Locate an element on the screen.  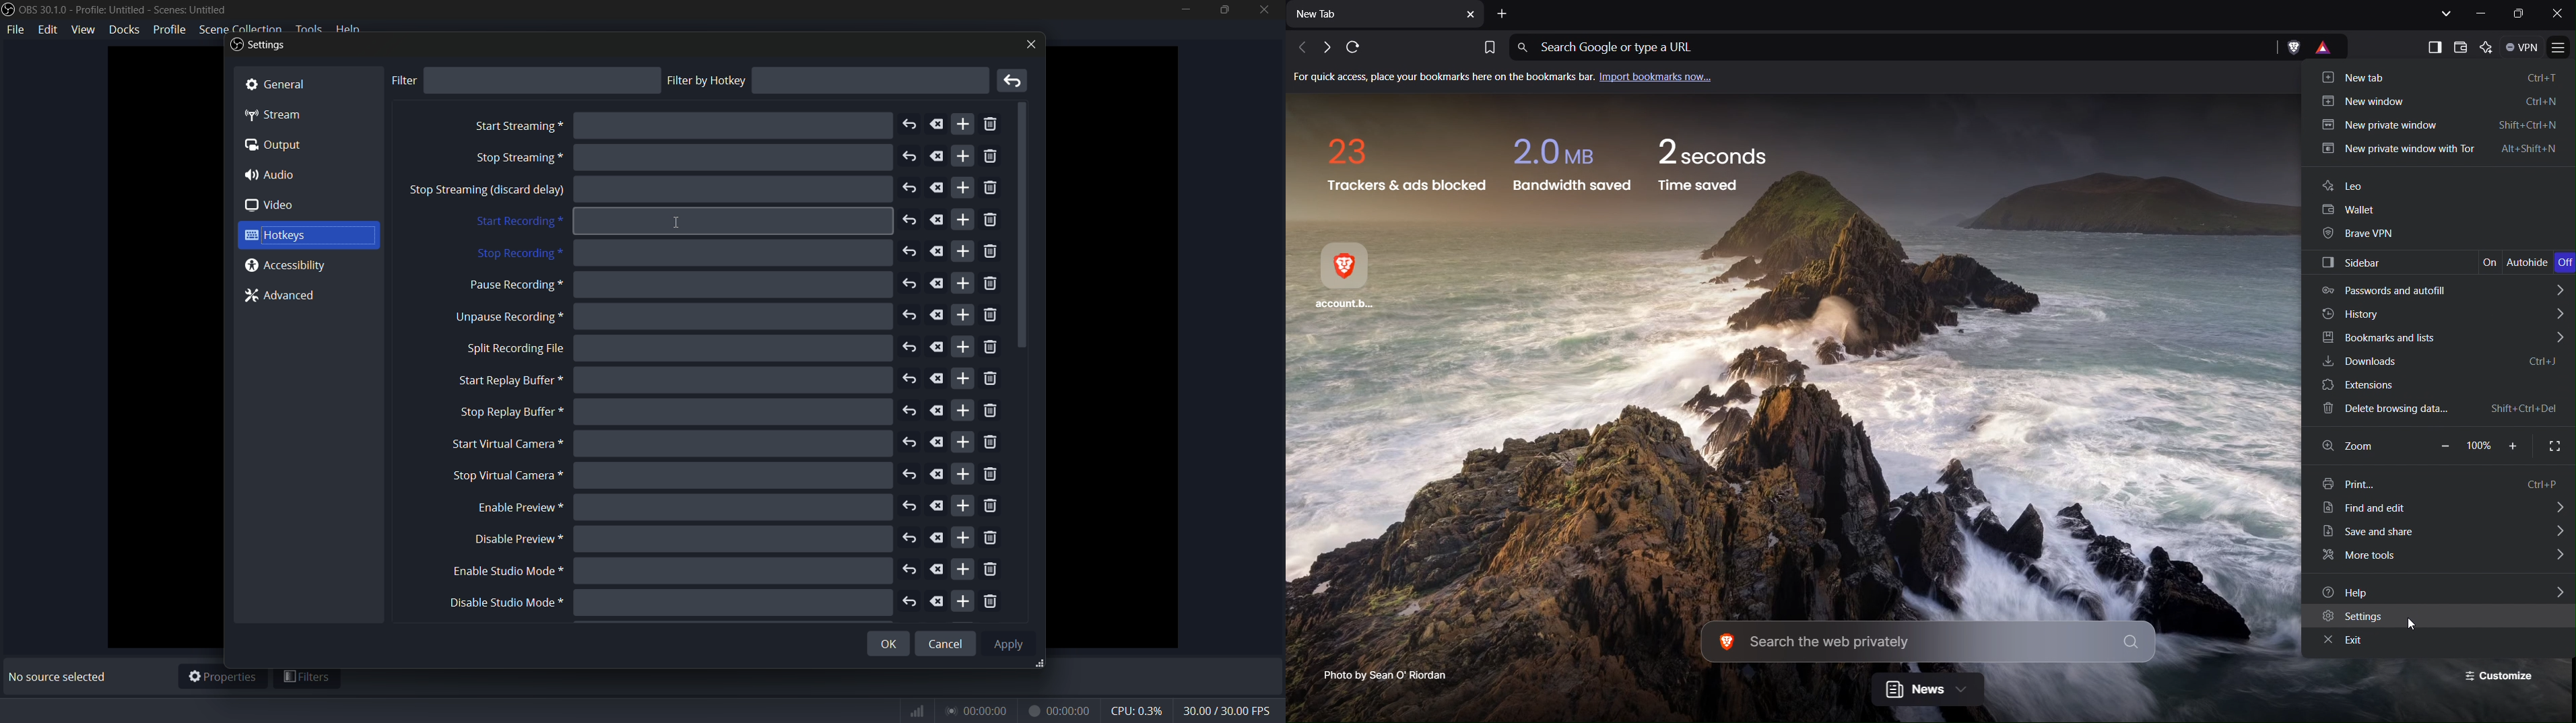
stop recording is located at coordinates (518, 254).